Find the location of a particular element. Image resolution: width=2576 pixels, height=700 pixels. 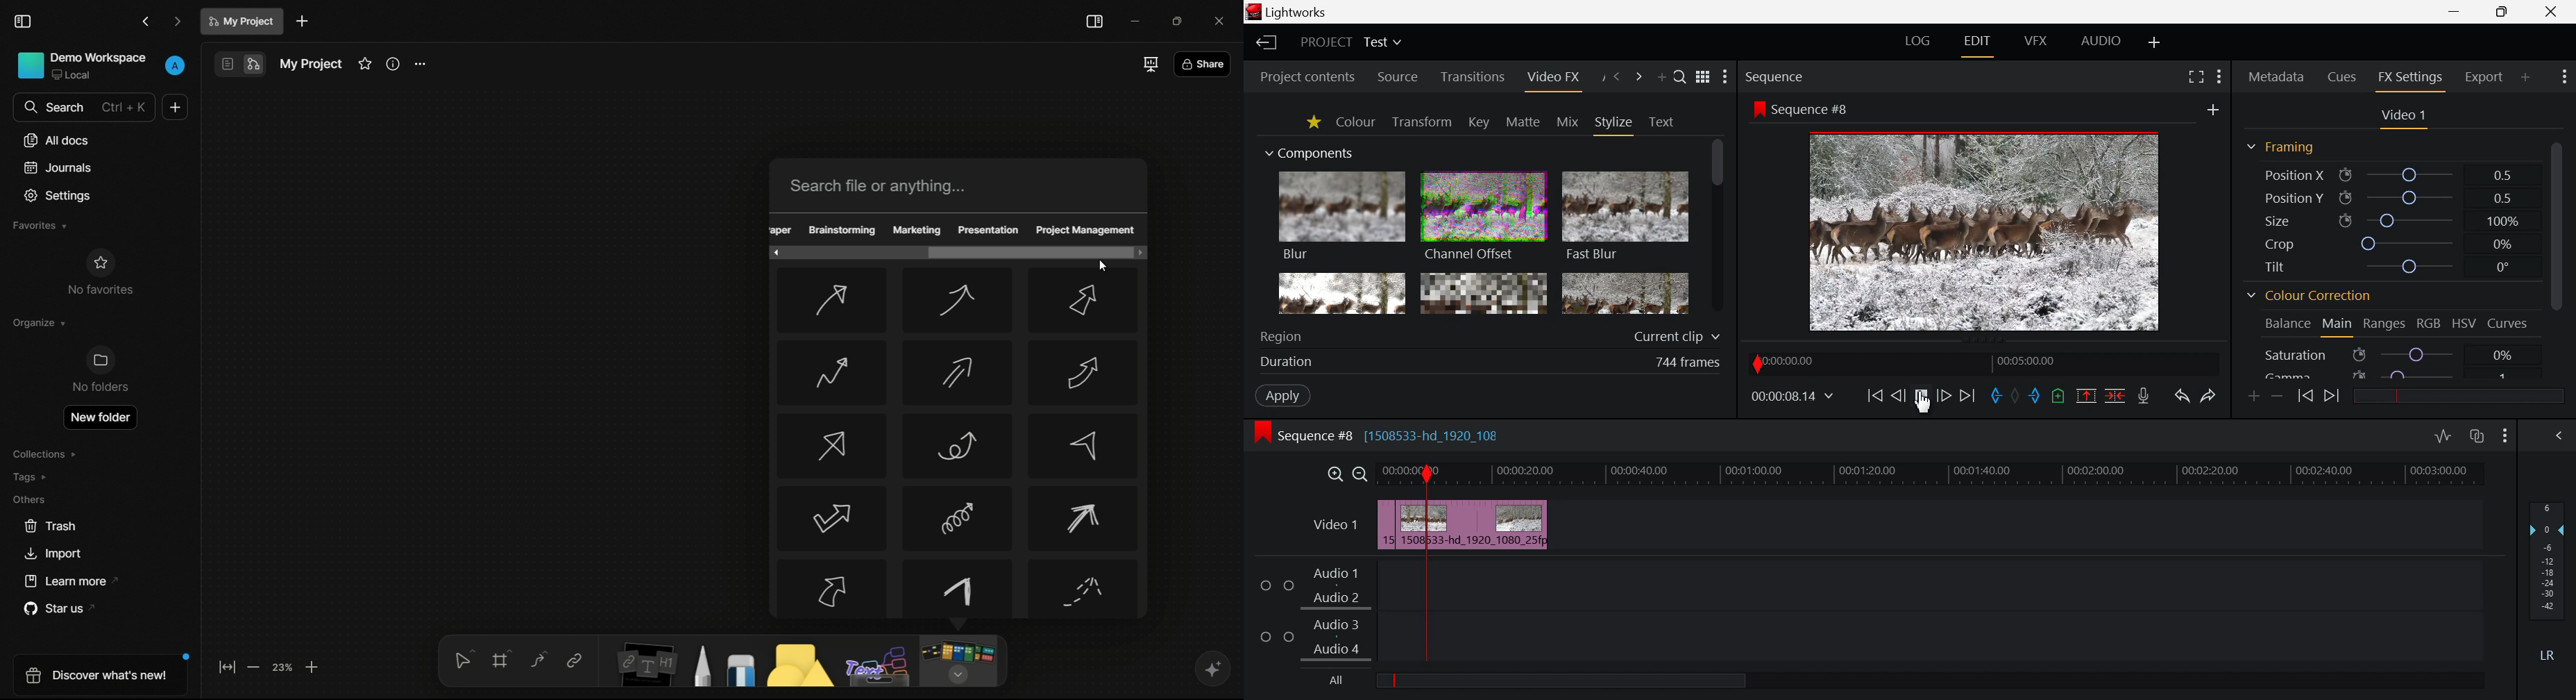

Restore Down is located at coordinates (2456, 12).